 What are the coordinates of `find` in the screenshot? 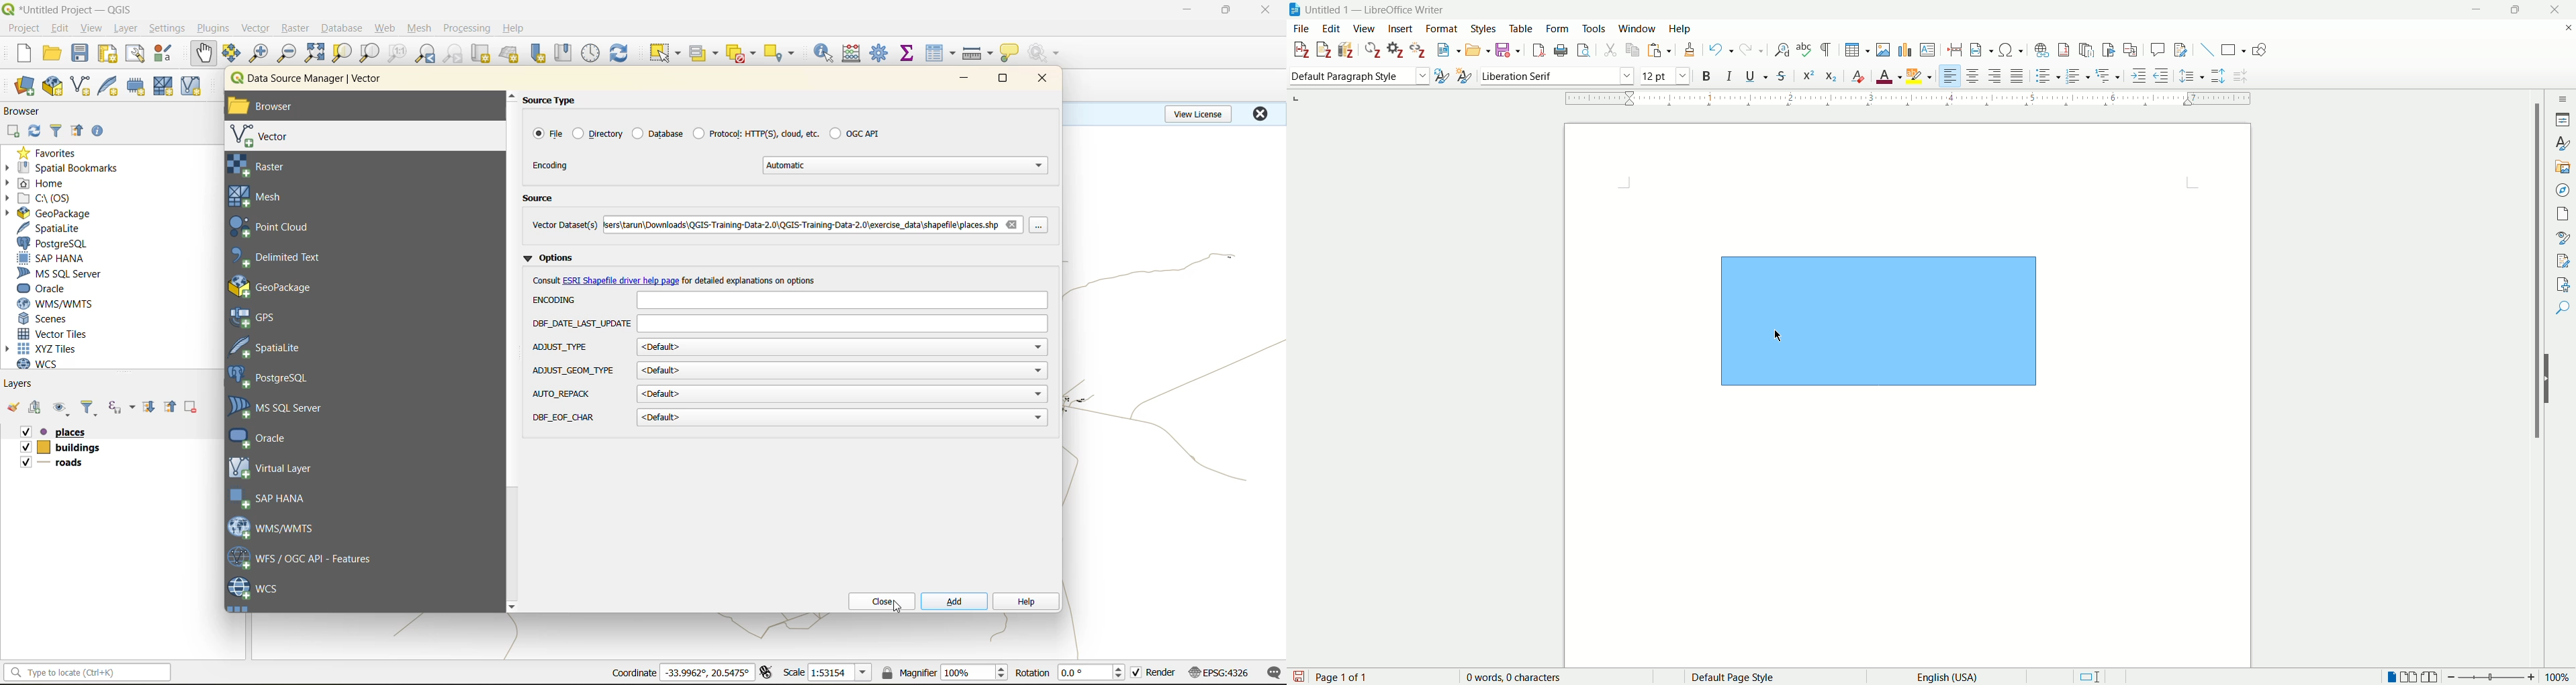 It's located at (2563, 304).